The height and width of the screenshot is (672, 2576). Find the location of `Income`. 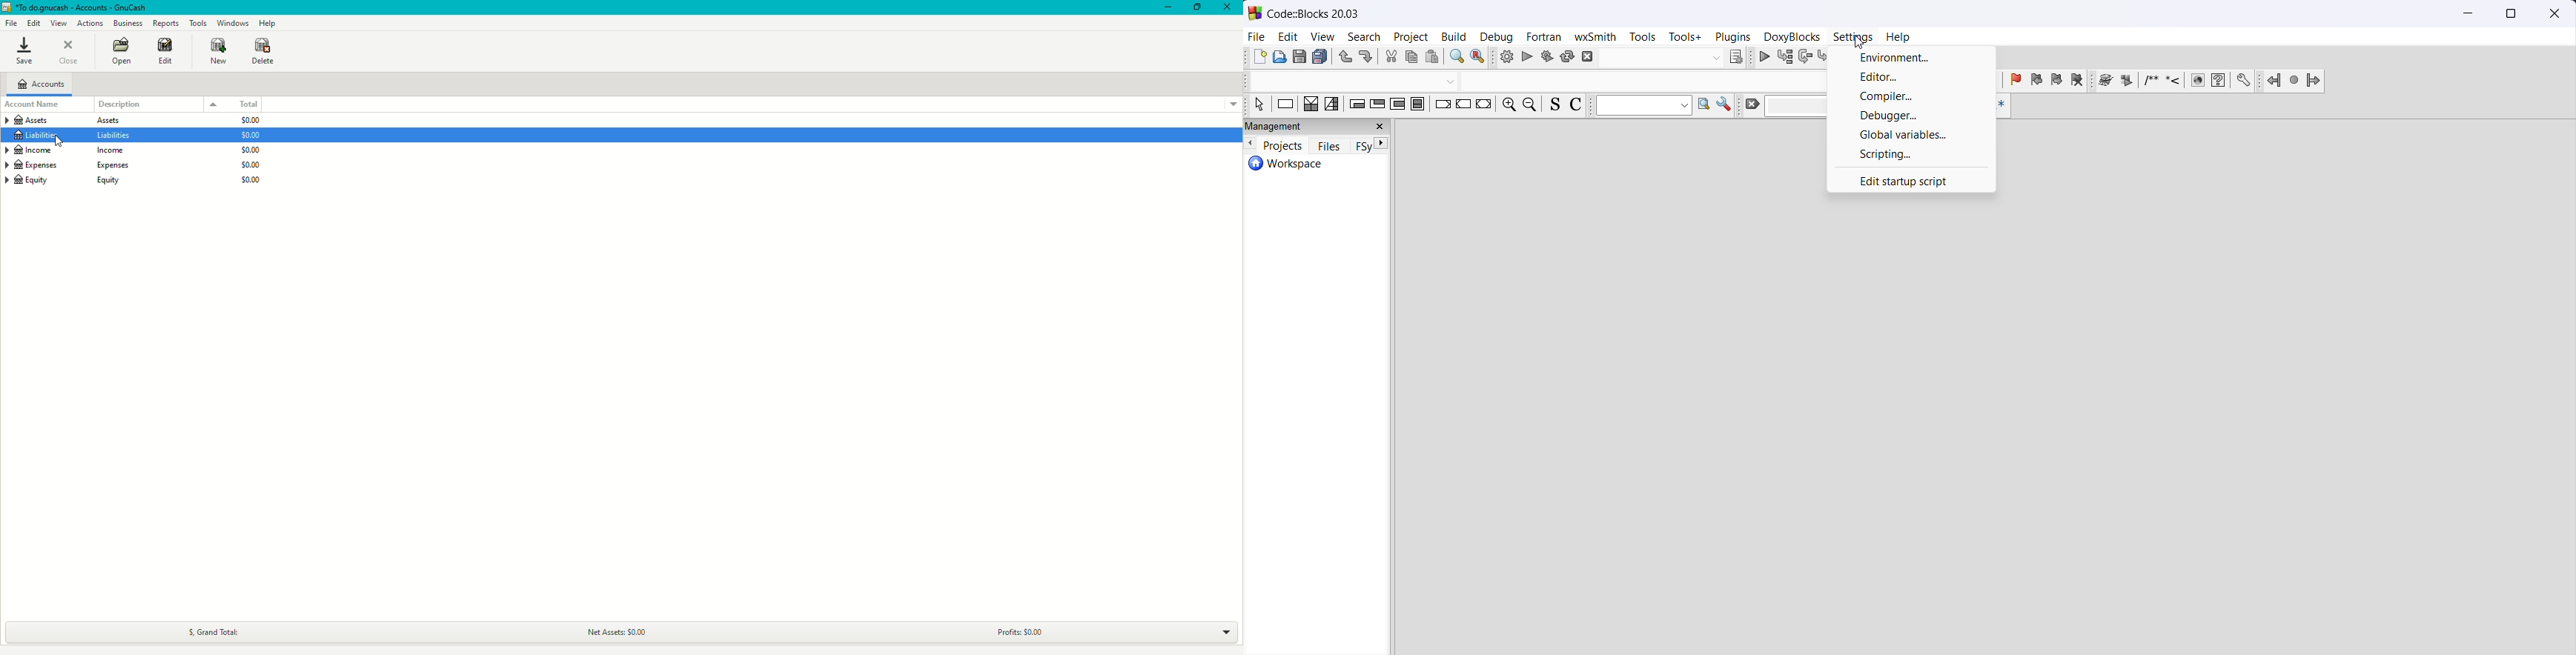

Income is located at coordinates (64, 151).